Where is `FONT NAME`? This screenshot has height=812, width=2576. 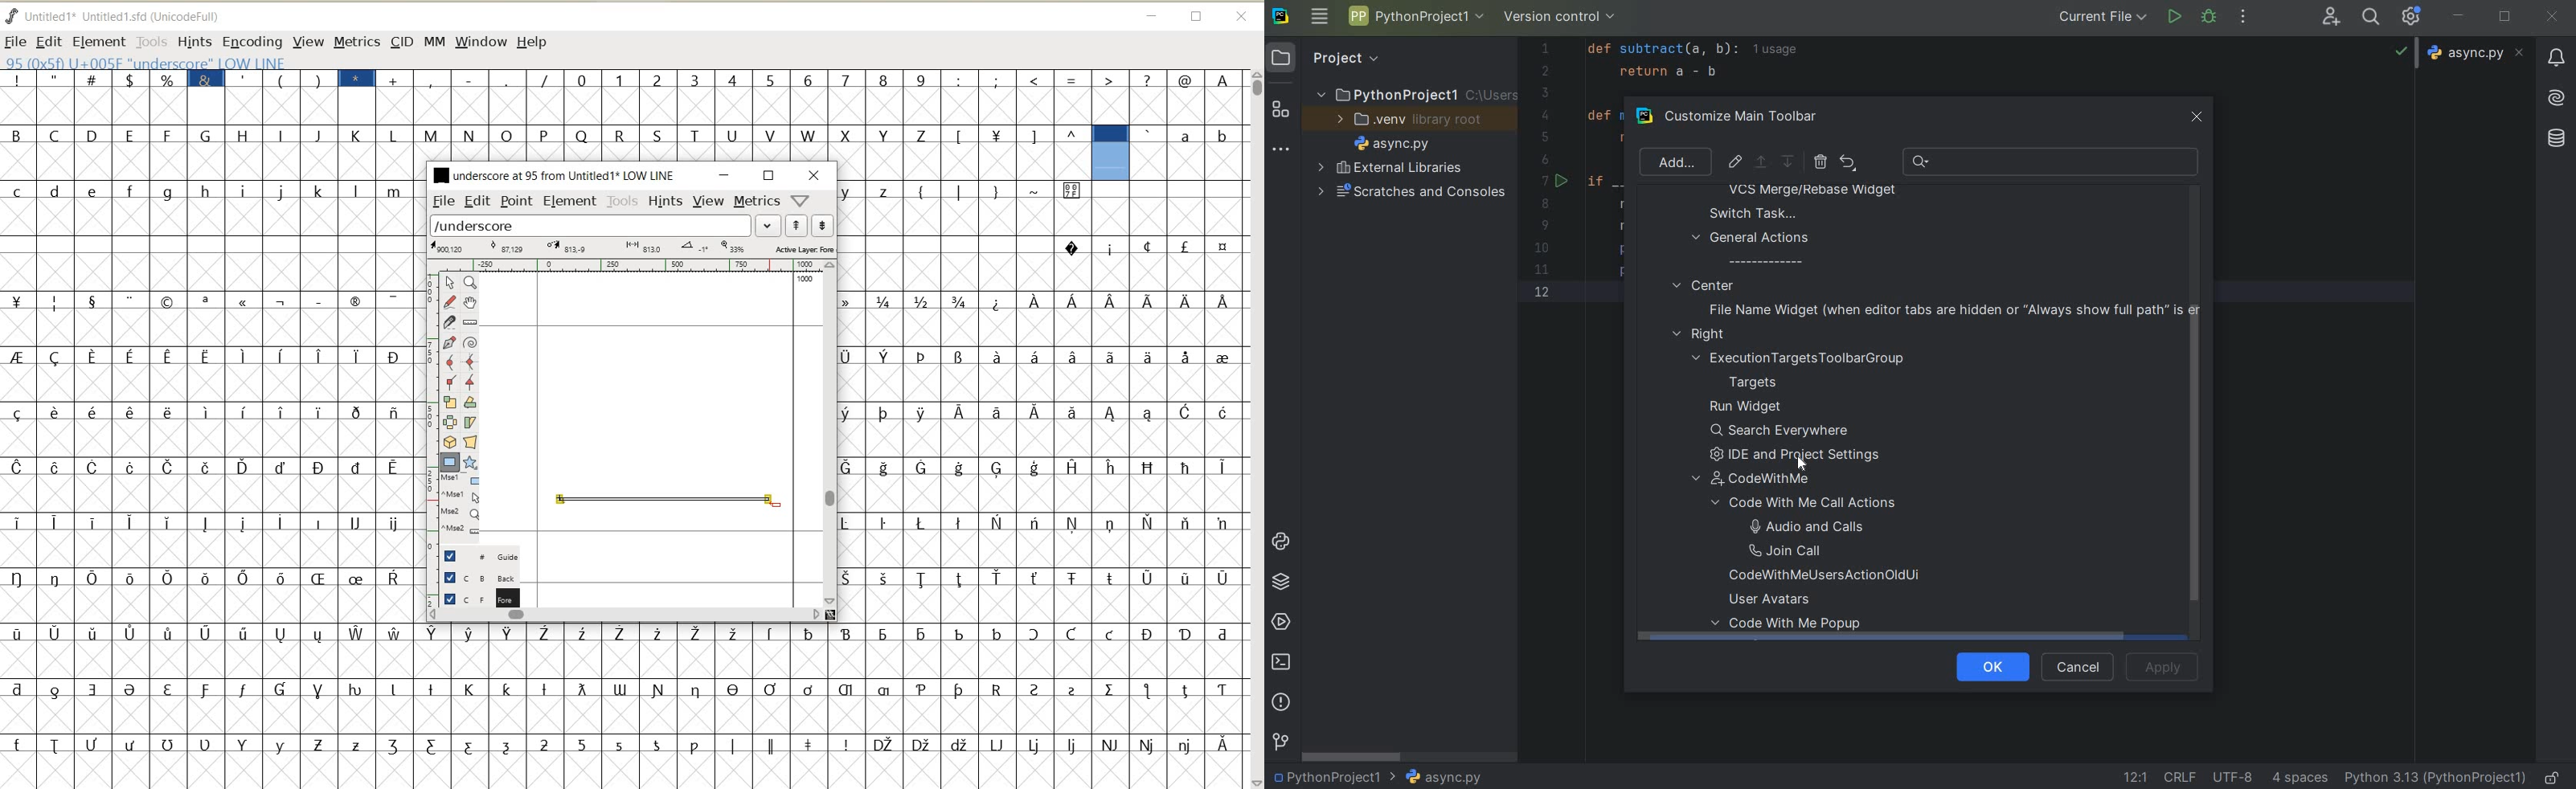
FONT NAME is located at coordinates (125, 16).